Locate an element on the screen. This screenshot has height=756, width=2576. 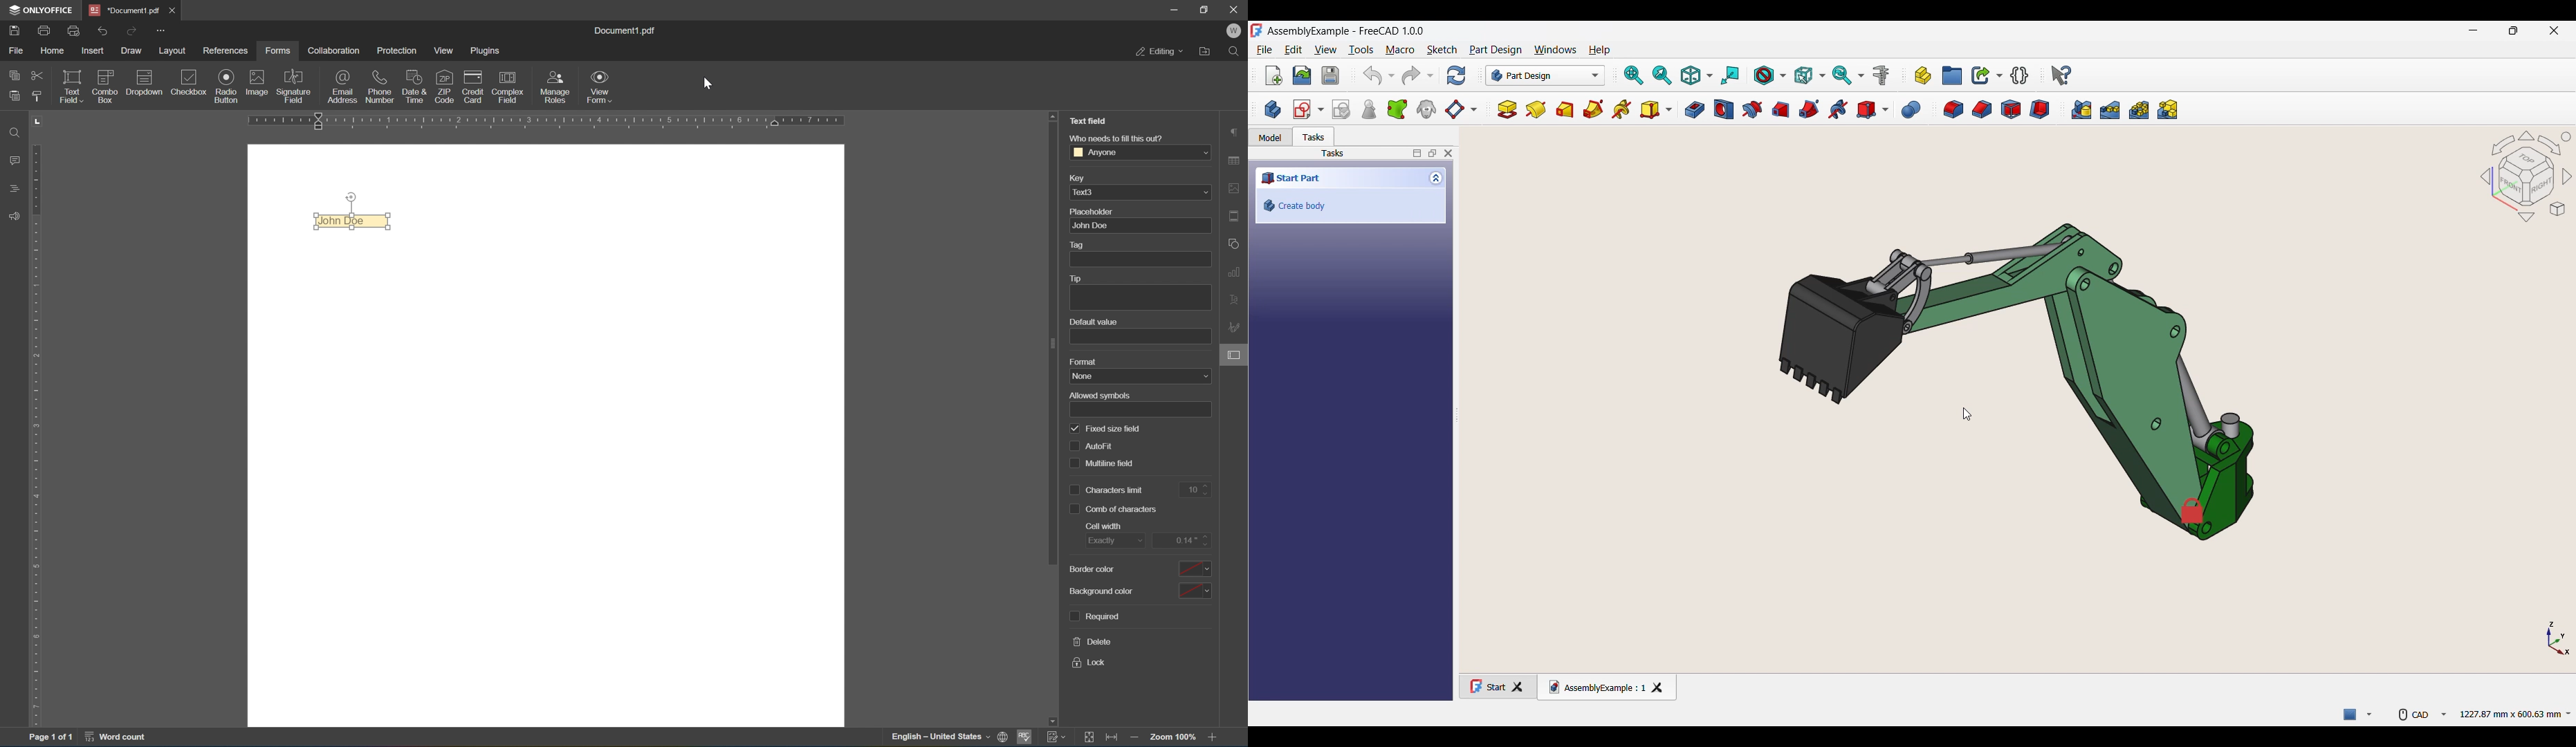
document1.pdf is located at coordinates (624, 32).